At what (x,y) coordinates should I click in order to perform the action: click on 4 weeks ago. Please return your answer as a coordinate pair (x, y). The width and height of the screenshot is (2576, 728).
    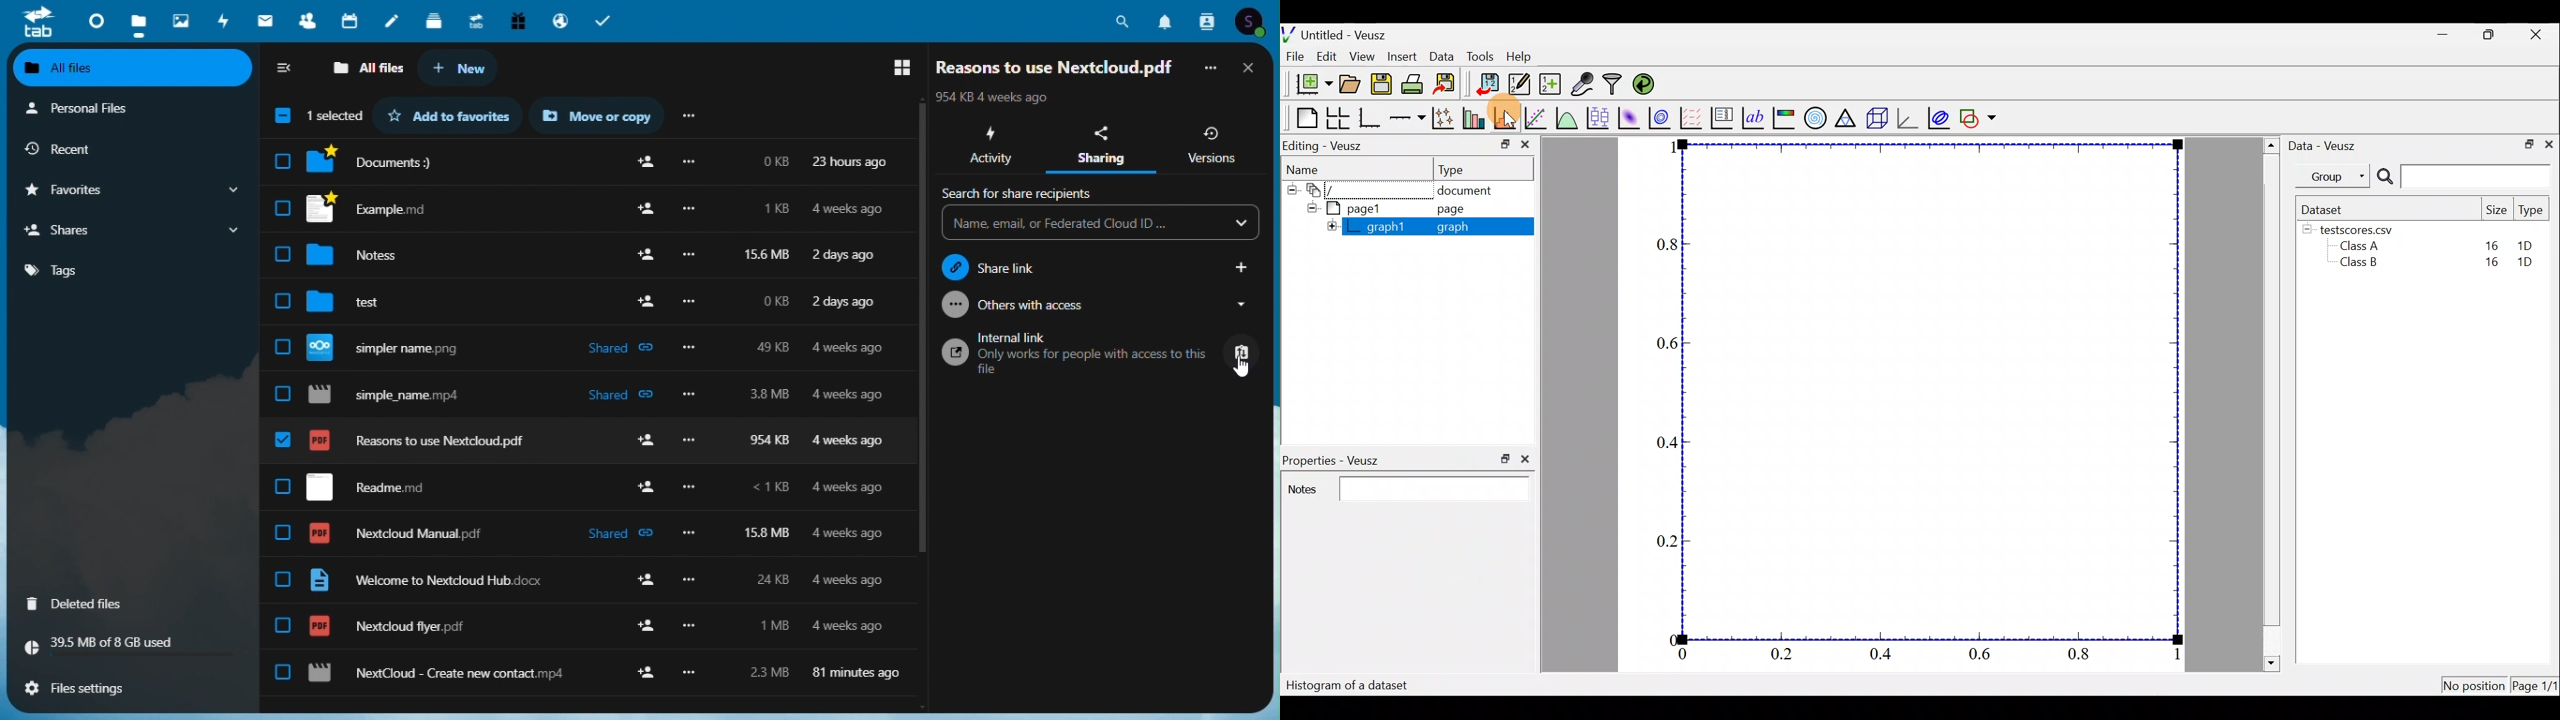
    Looking at the image, I should click on (847, 396).